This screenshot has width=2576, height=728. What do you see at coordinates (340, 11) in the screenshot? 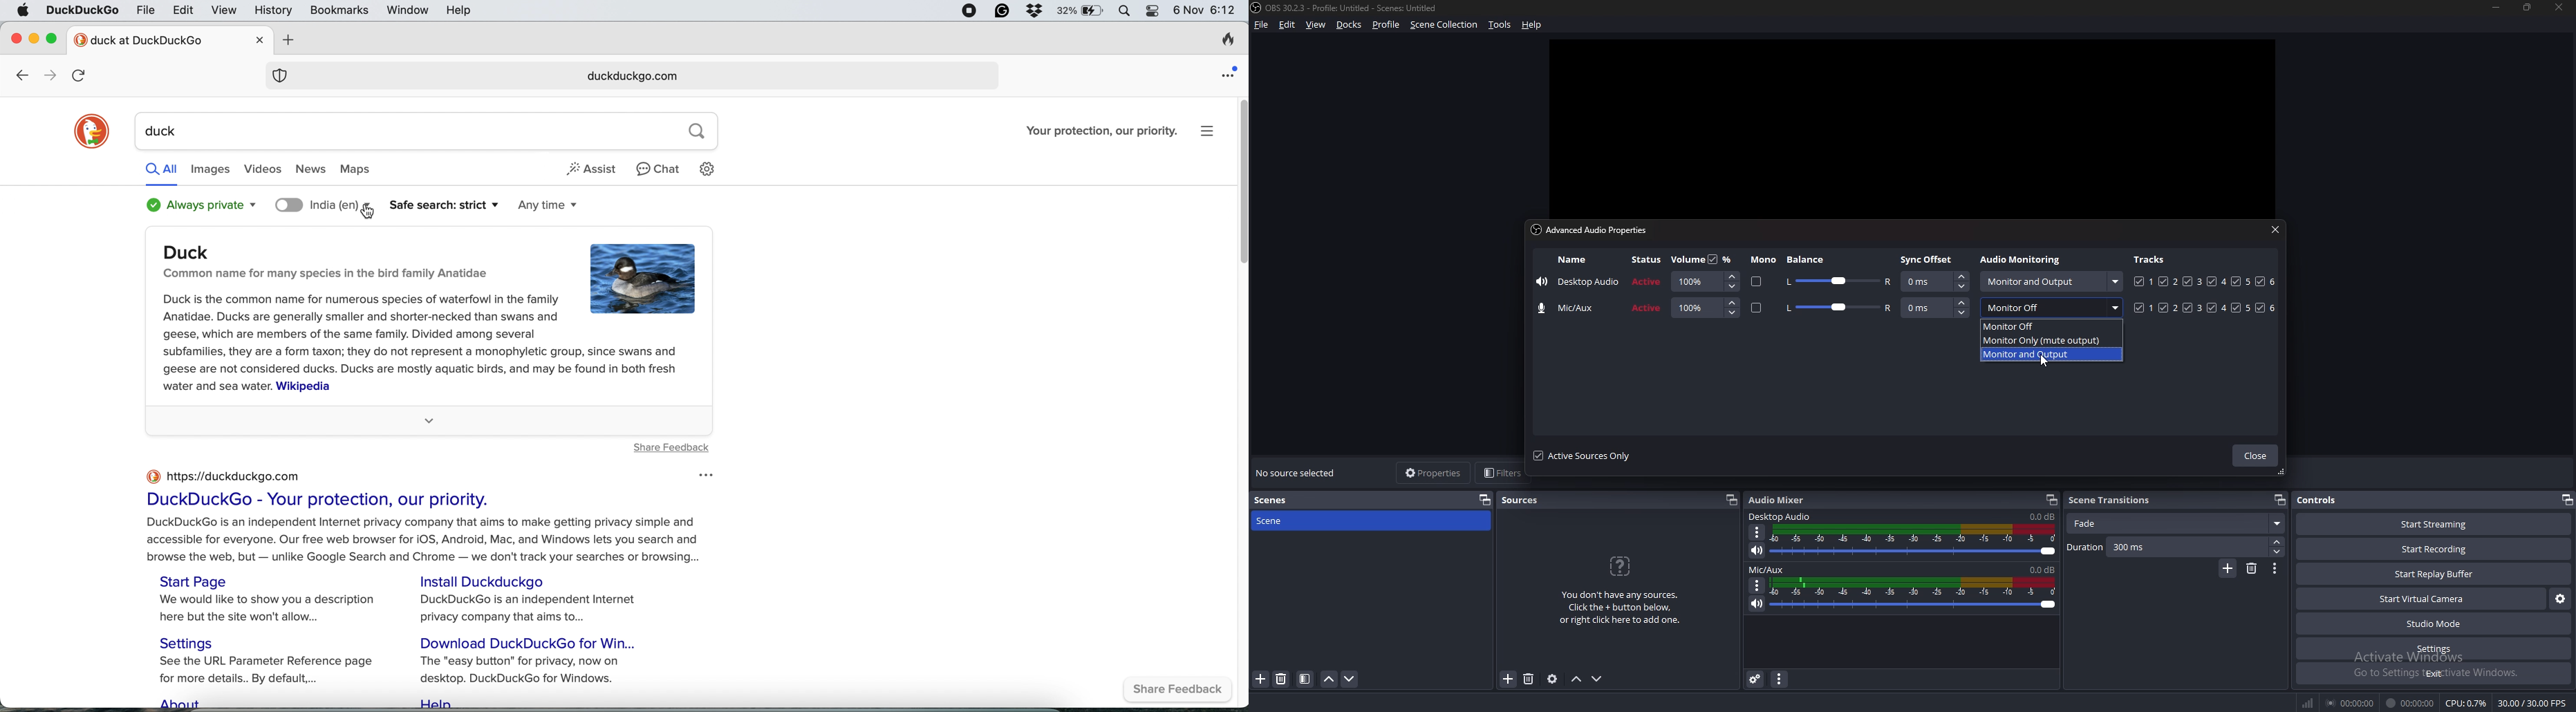
I see `bookmarks` at bounding box center [340, 11].